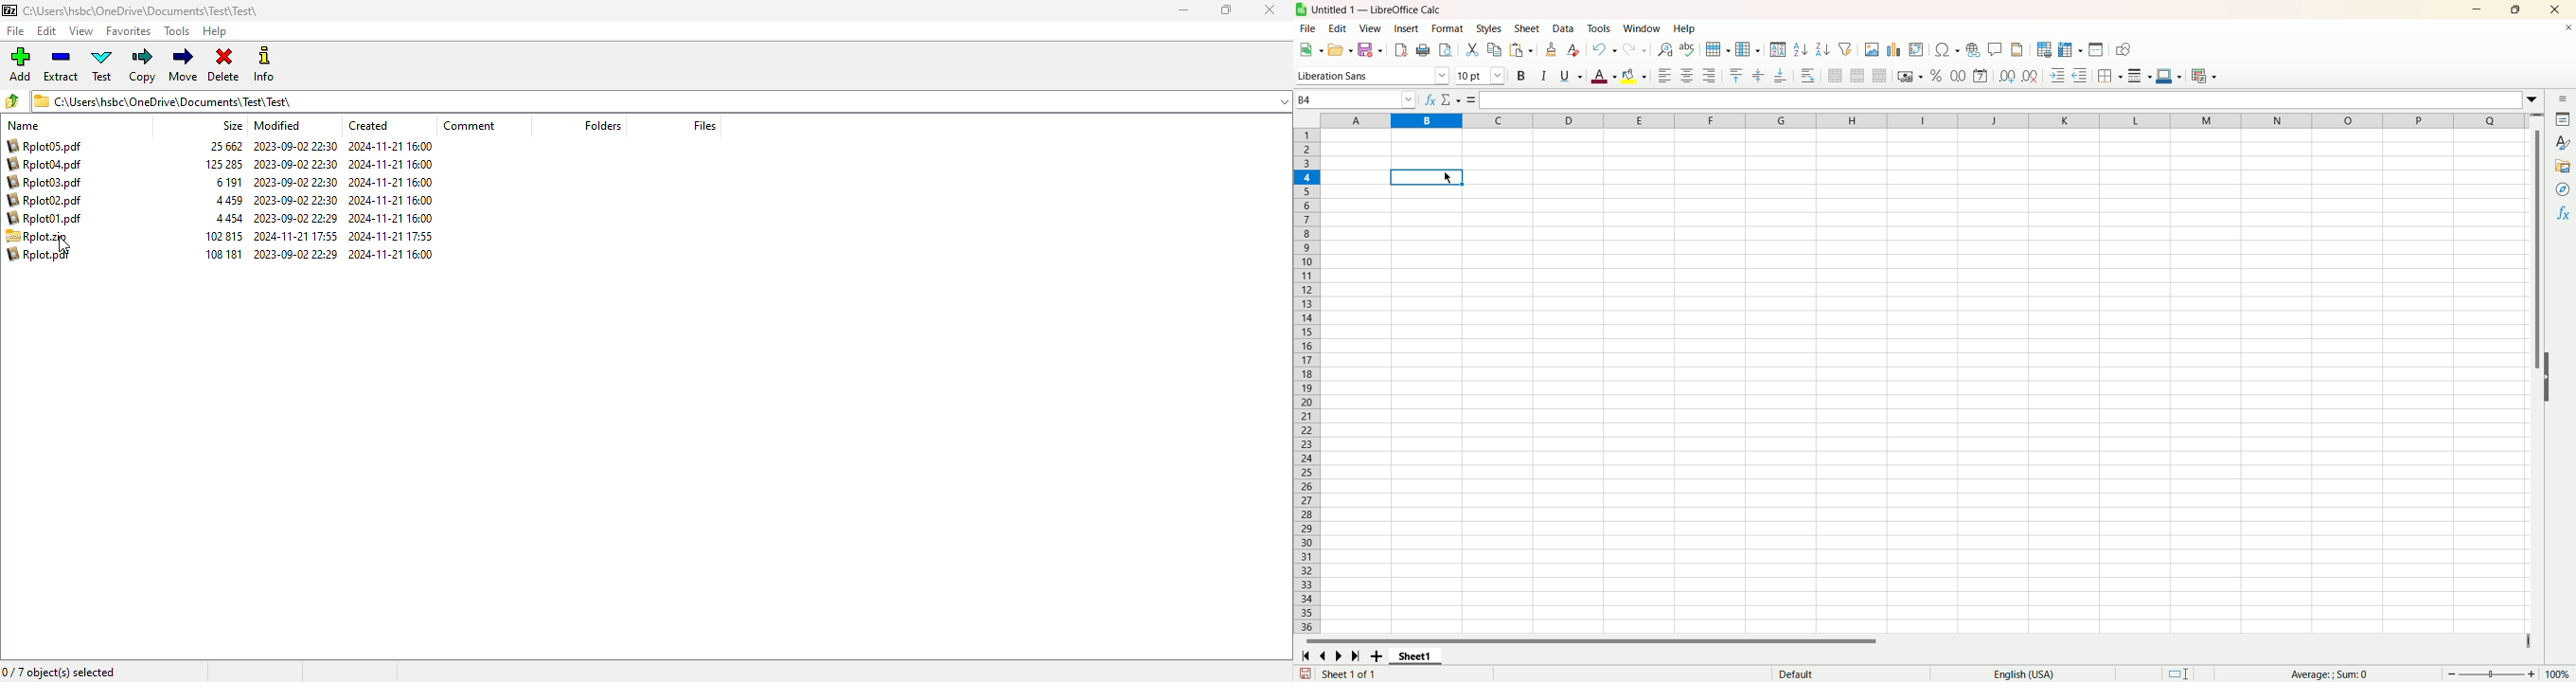  What do you see at coordinates (368, 125) in the screenshot?
I see `created` at bounding box center [368, 125].